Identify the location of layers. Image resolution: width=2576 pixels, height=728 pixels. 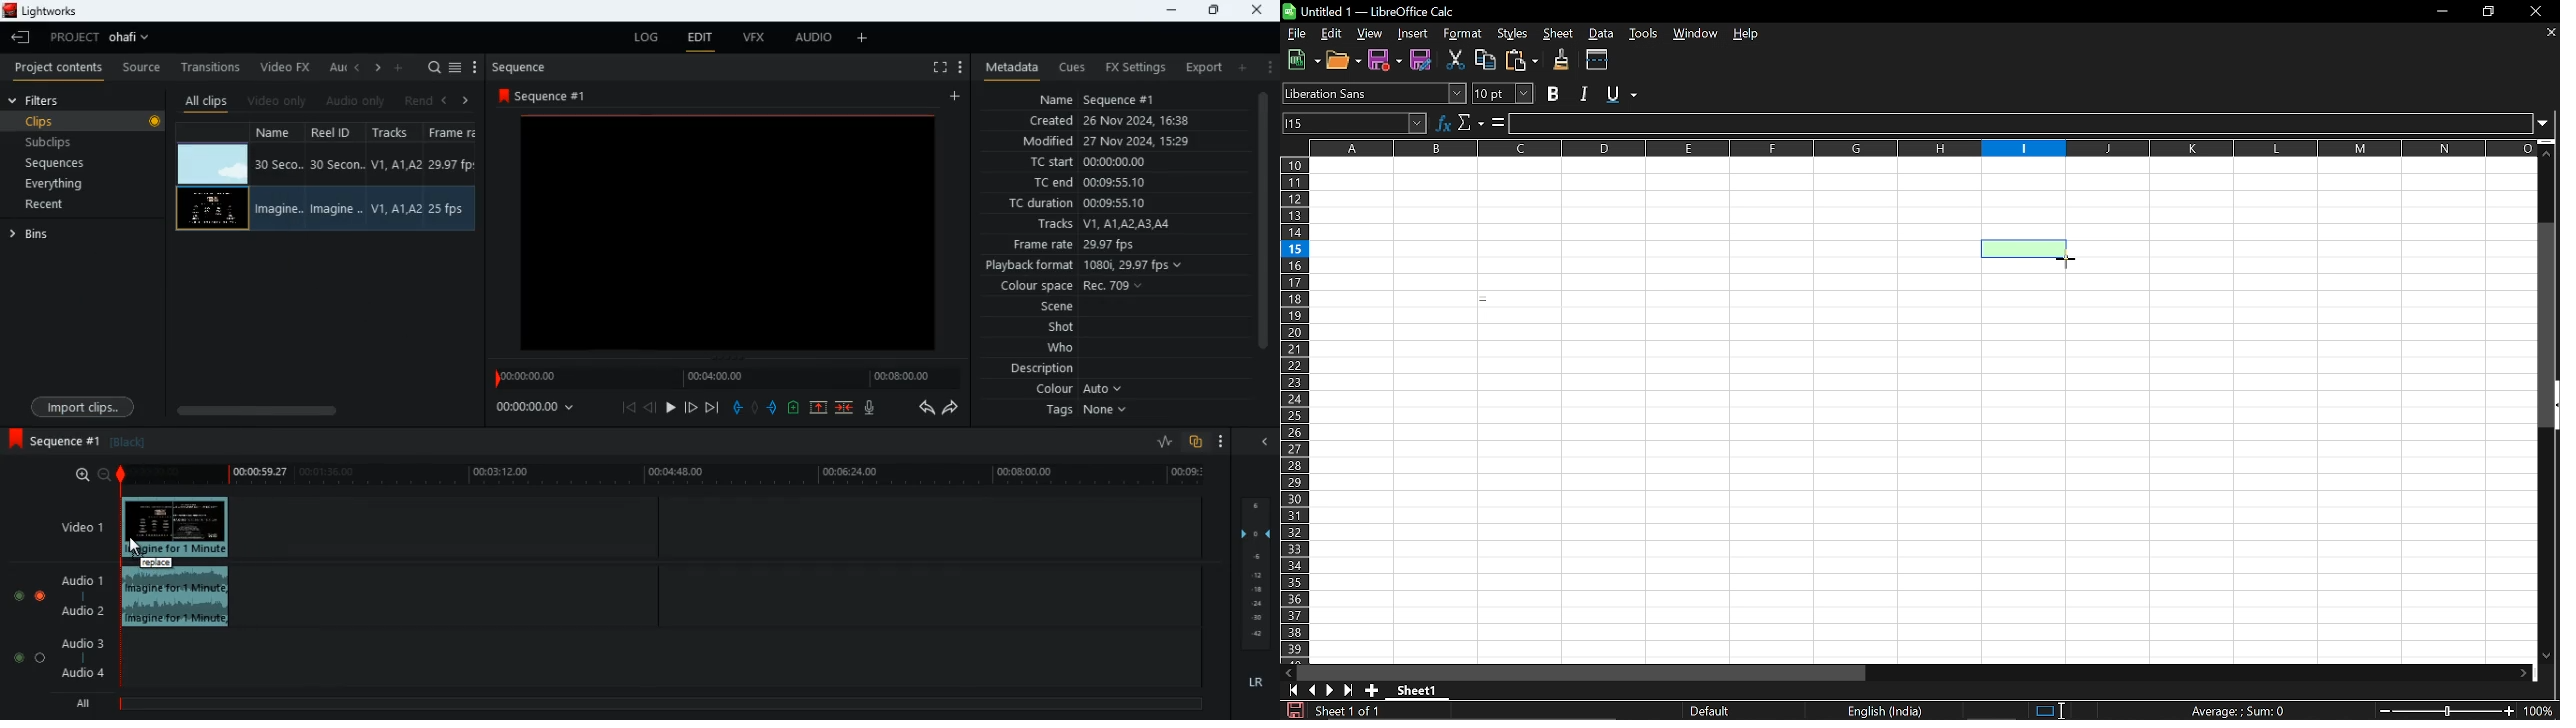
(1259, 573).